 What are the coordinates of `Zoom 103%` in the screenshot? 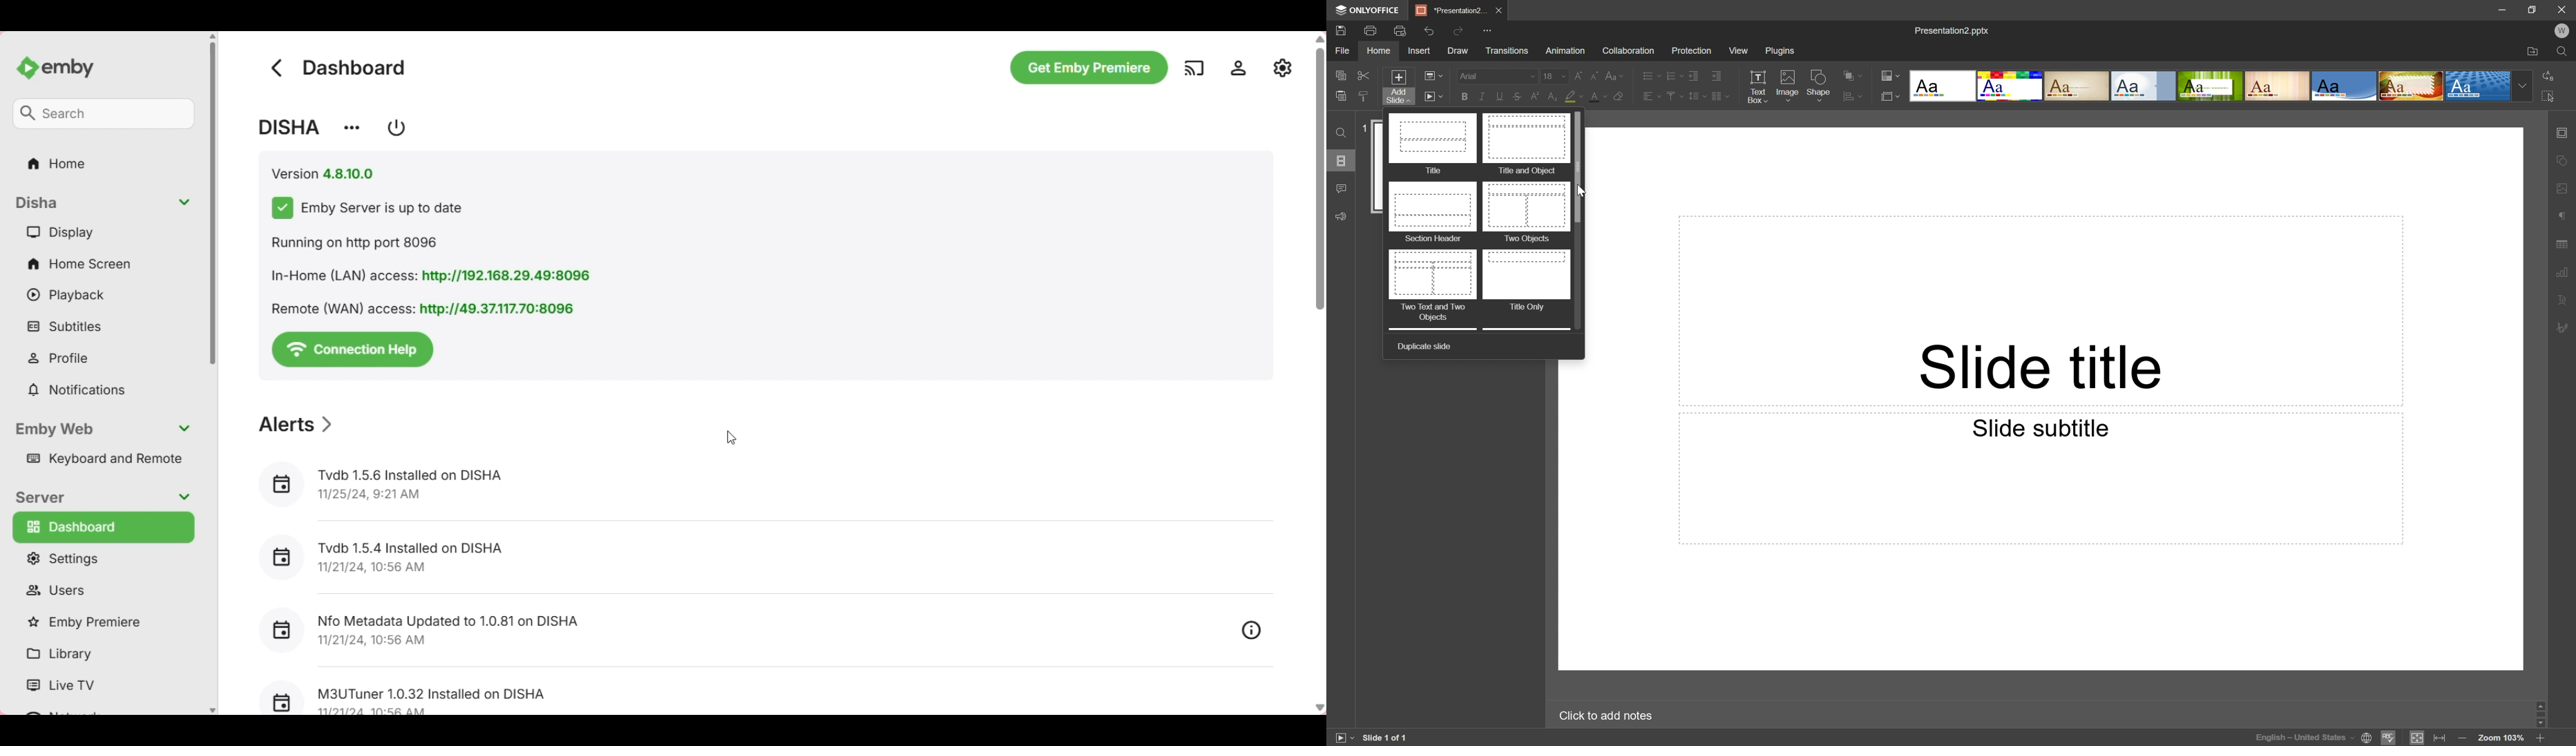 It's located at (2502, 739).